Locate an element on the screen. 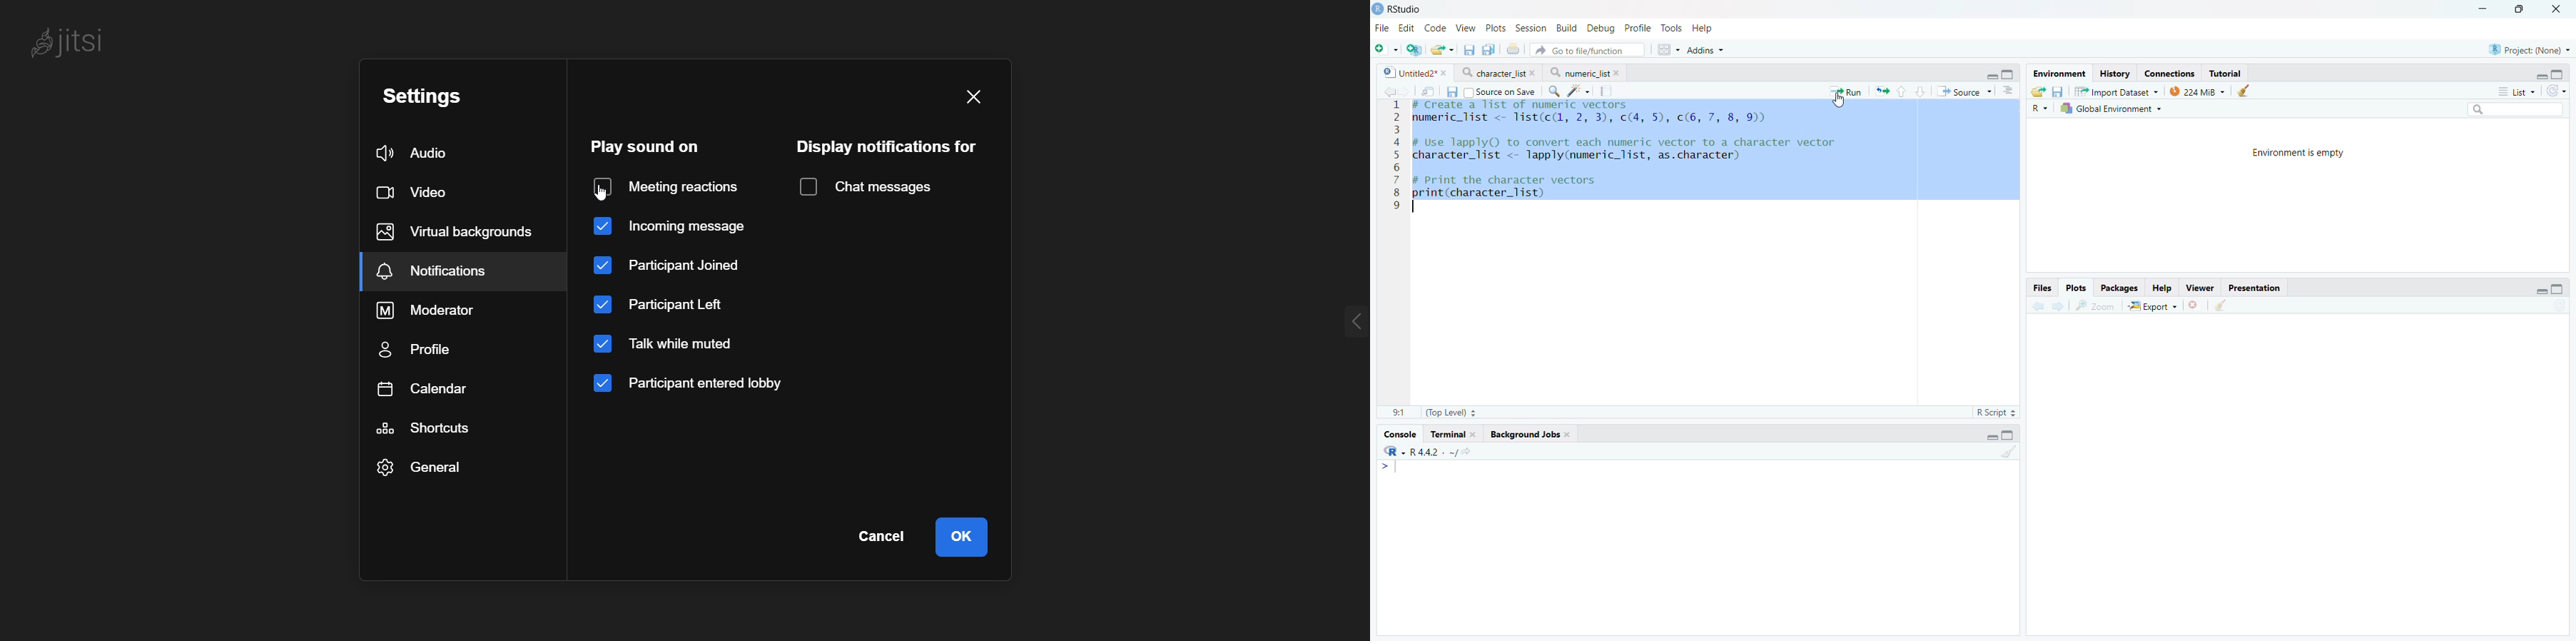 The width and height of the screenshot is (2576, 644). Run current line is located at coordinates (1844, 92).